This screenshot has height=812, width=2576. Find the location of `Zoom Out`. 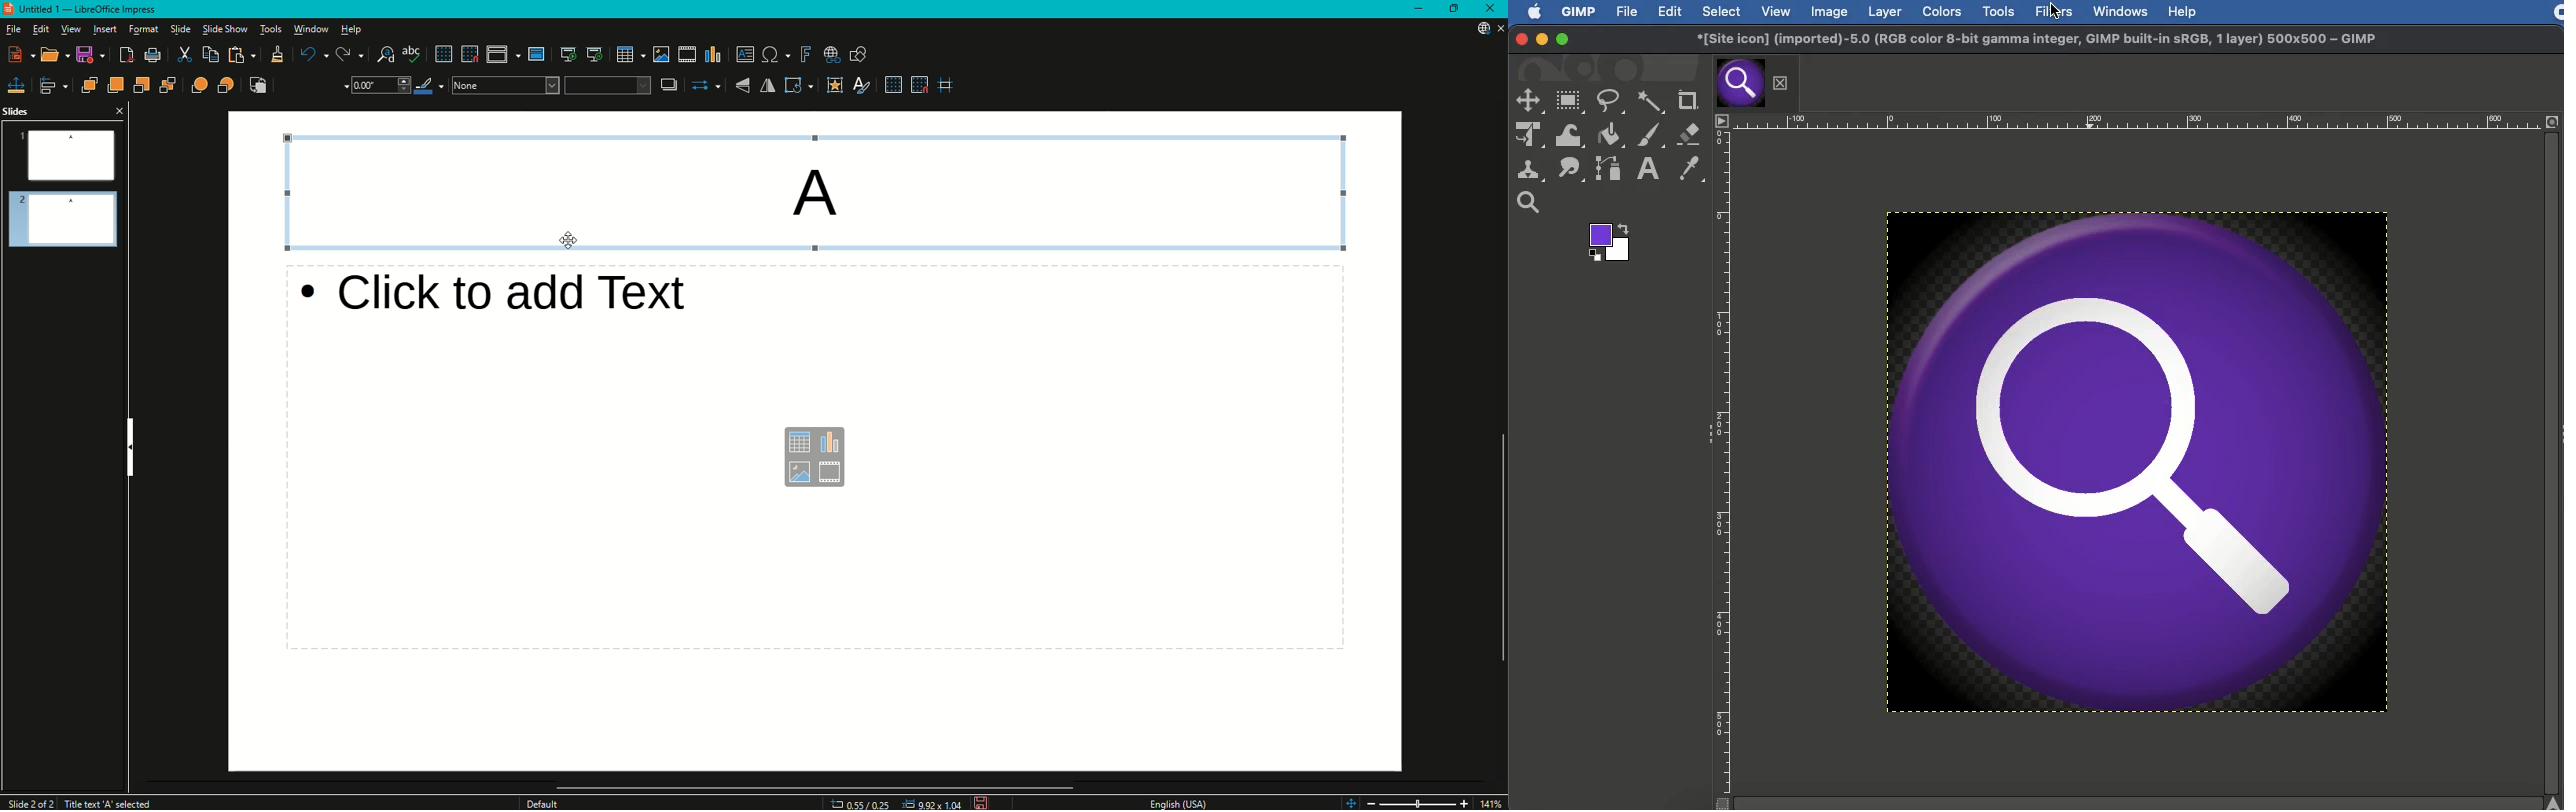

Zoom Out is located at coordinates (1378, 801).